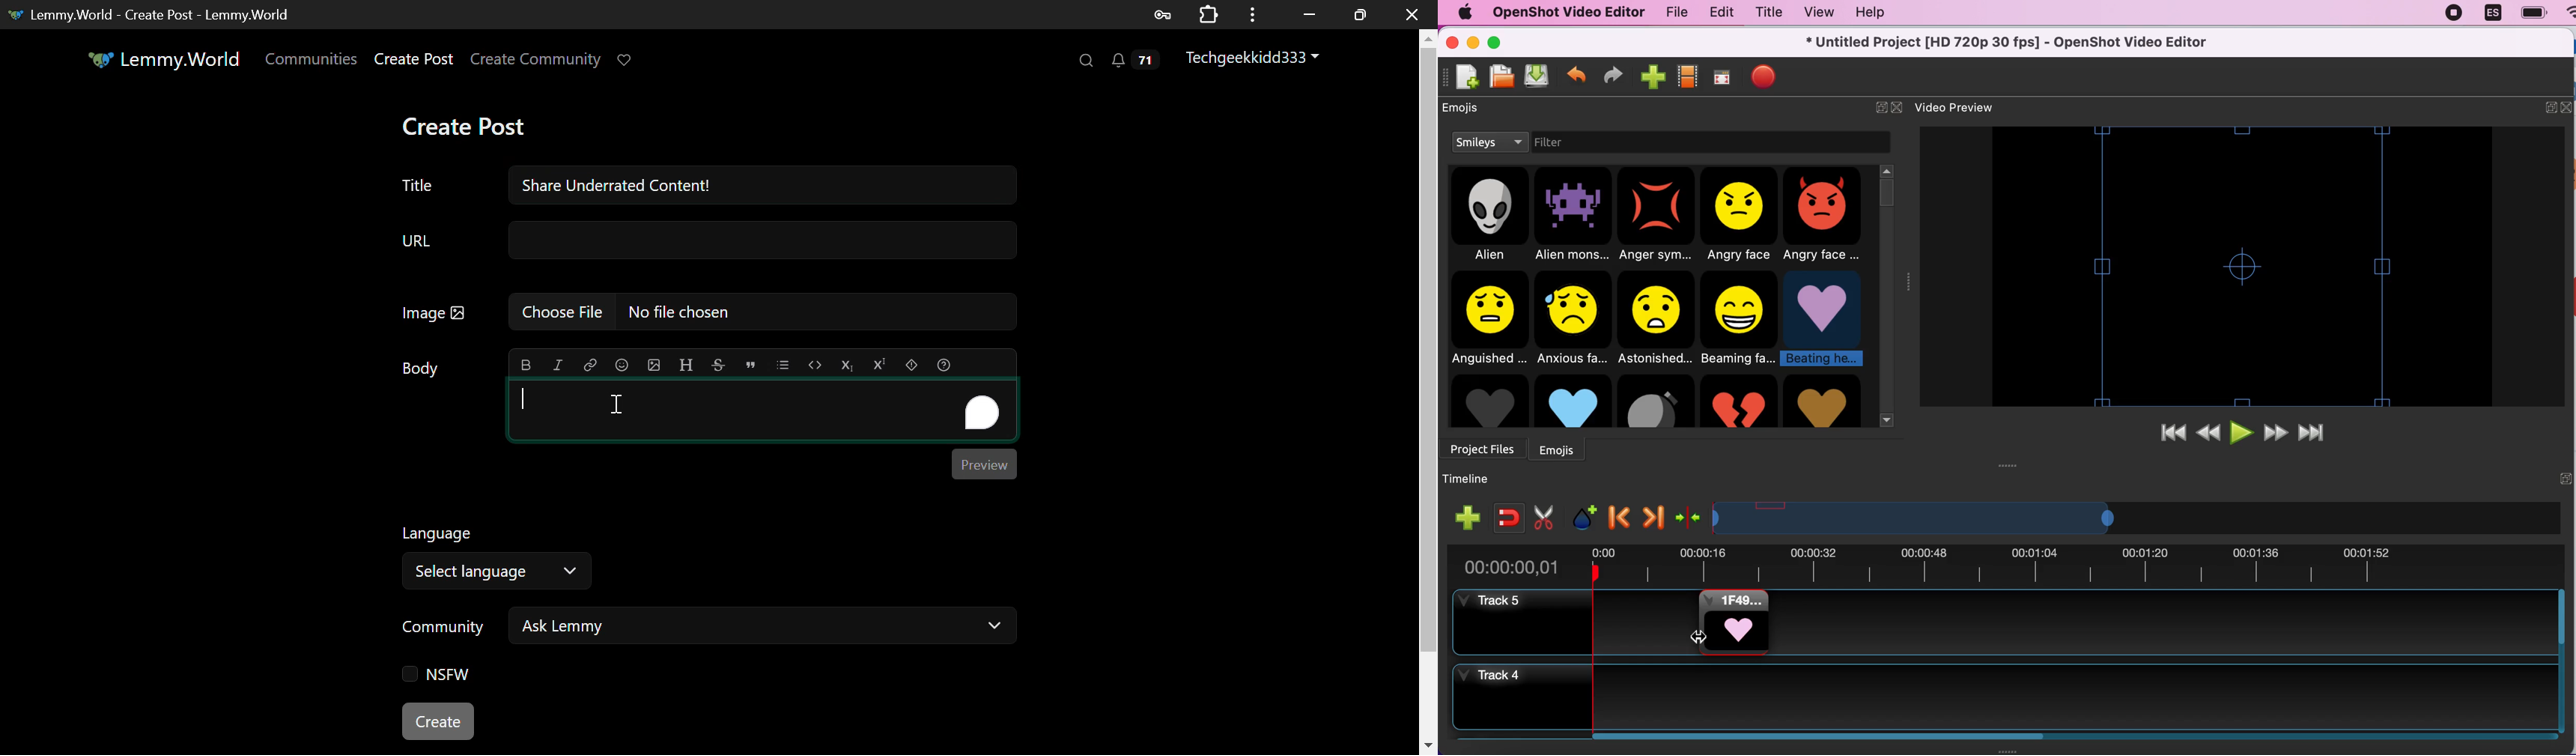 This screenshot has width=2576, height=756. What do you see at coordinates (1826, 319) in the screenshot?
I see `beating heart` at bounding box center [1826, 319].